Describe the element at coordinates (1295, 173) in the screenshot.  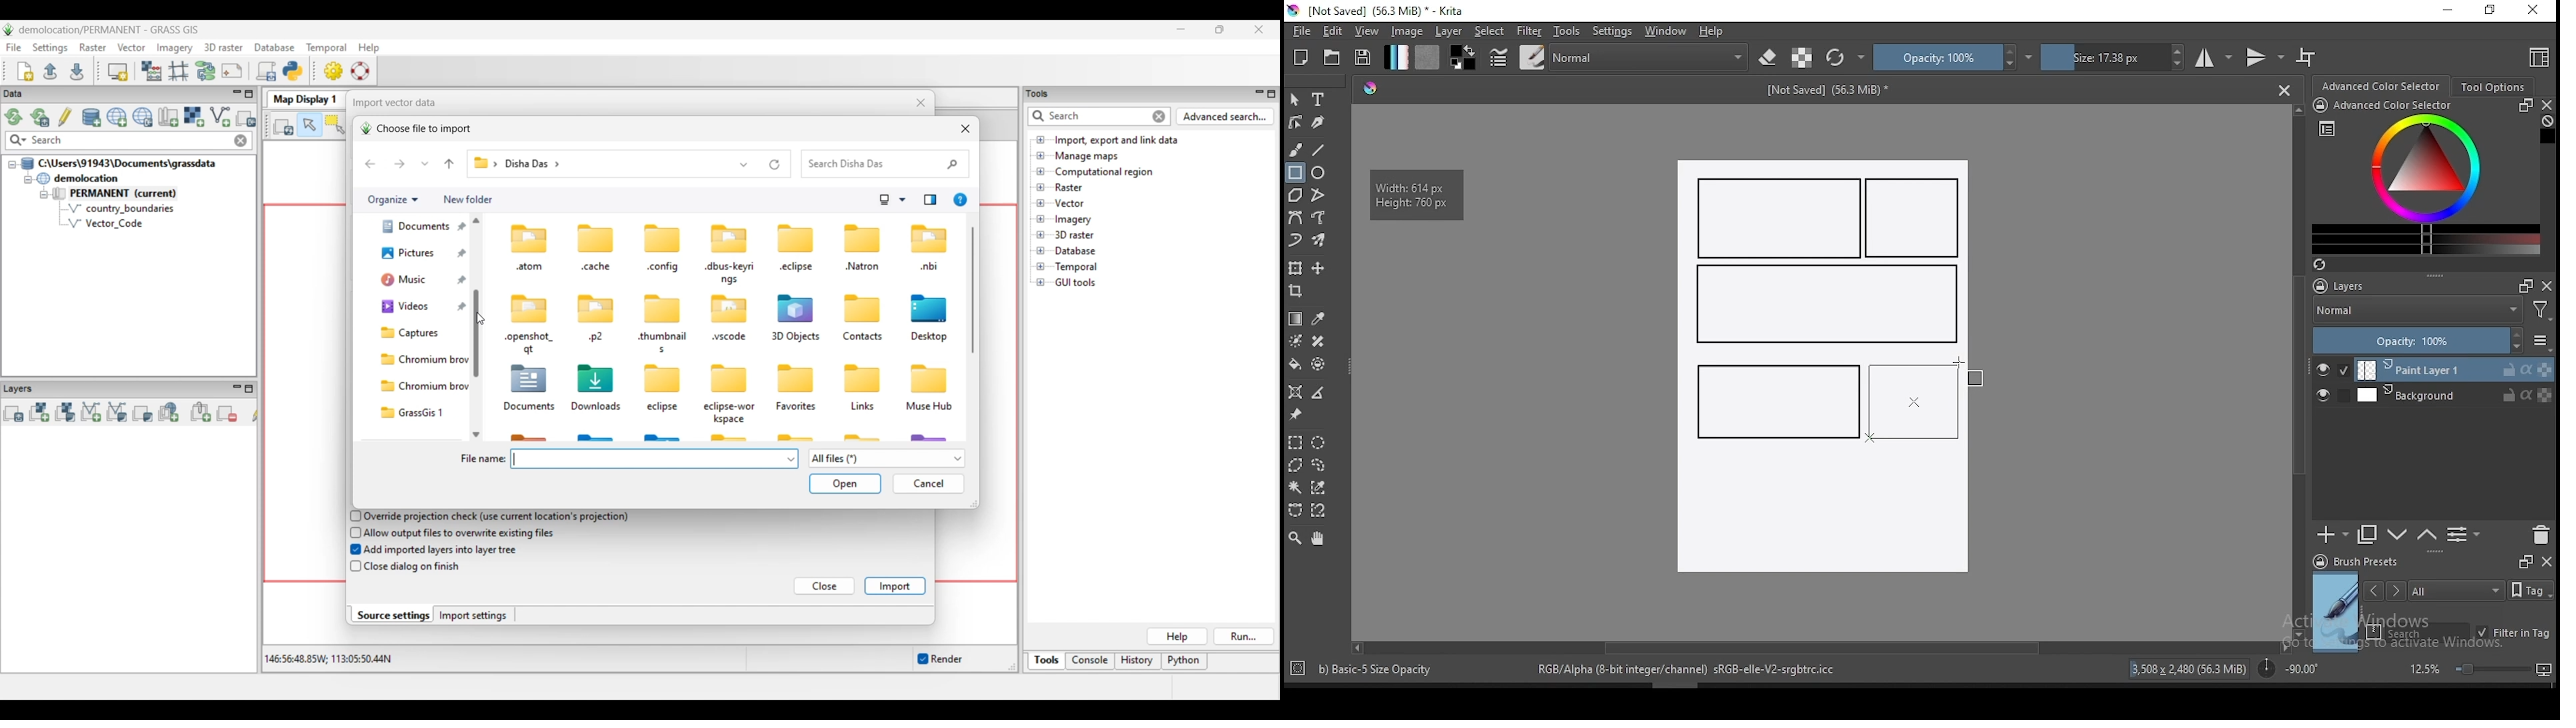
I see `rectangle tool` at that location.